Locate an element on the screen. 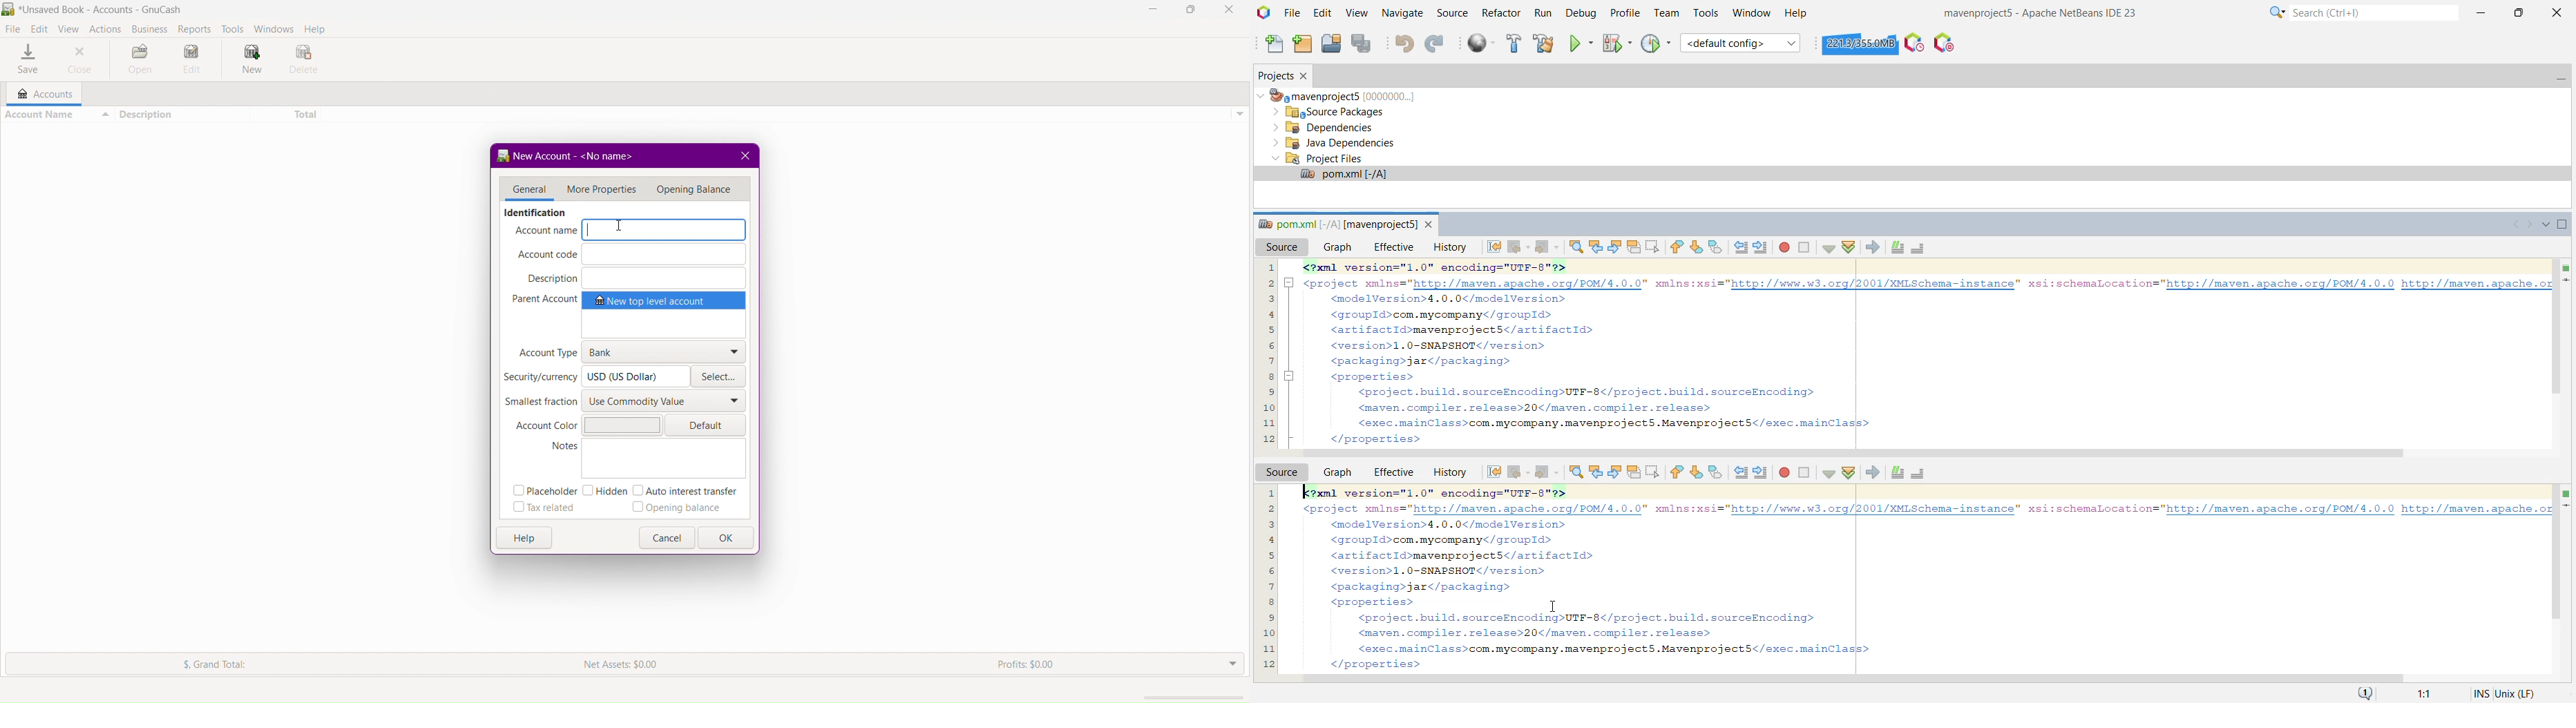 The width and height of the screenshot is (2576, 728). <version>1l.0-SNAPSHOT</version> is located at coordinates (1442, 571).